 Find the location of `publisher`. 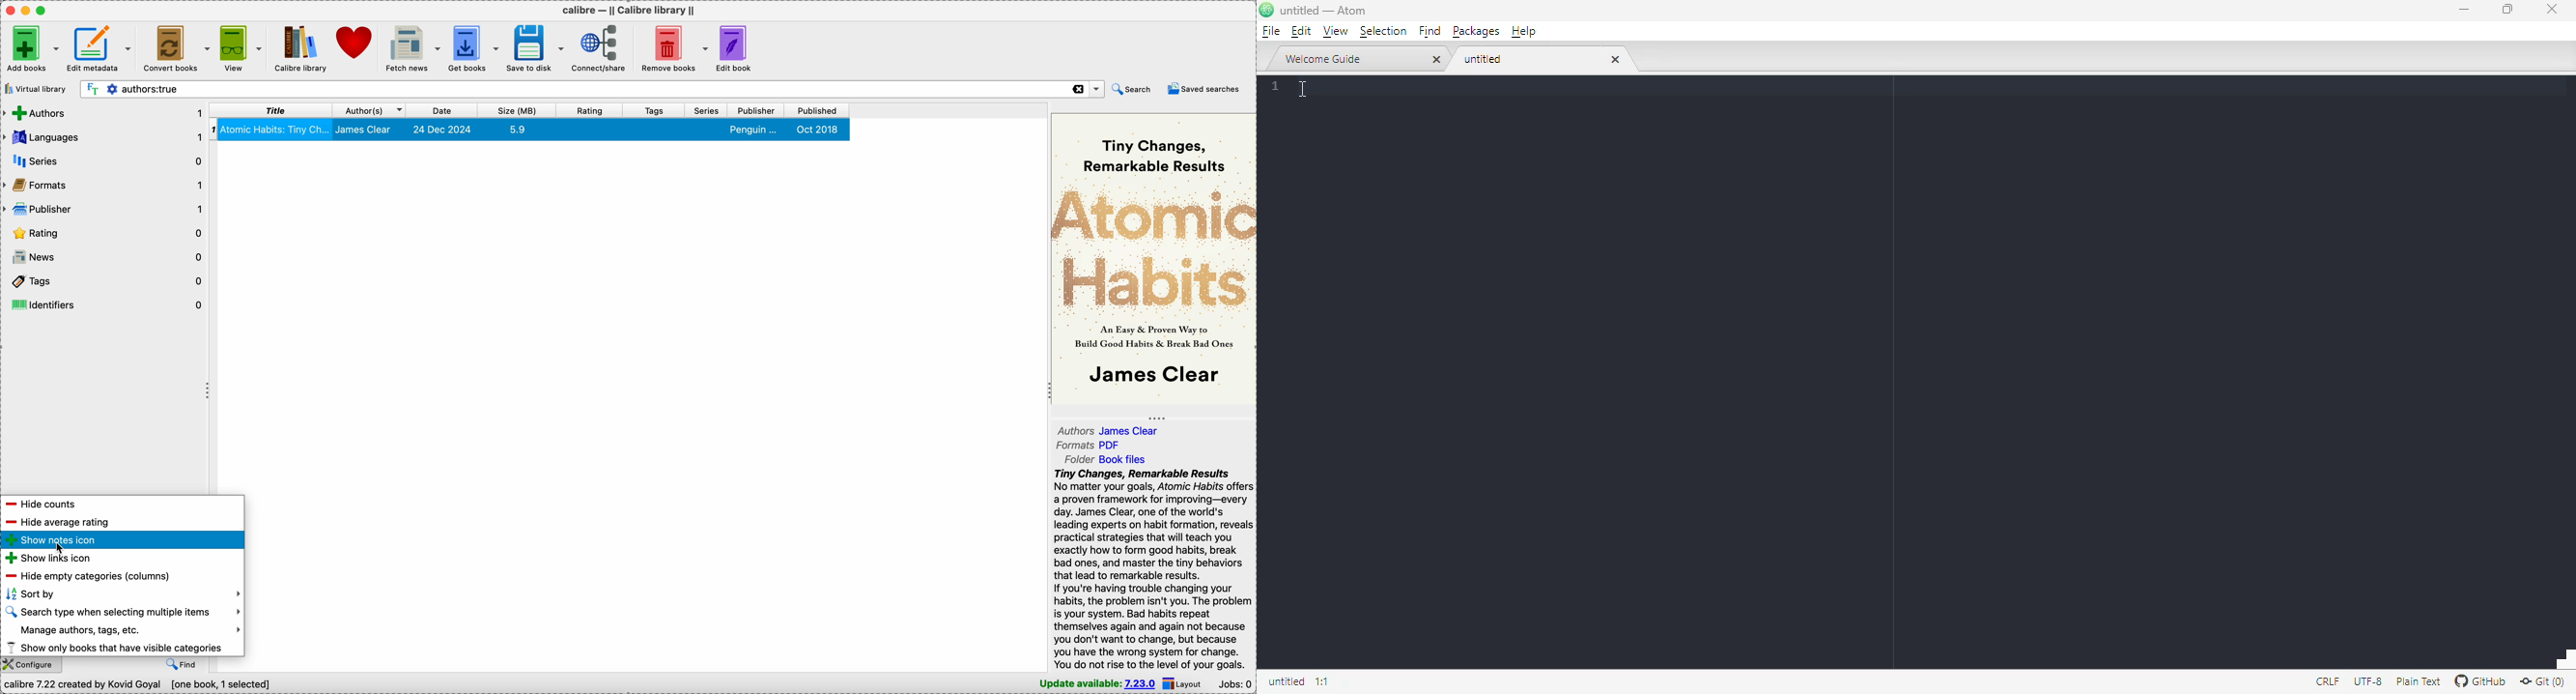

publisher is located at coordinates (757, 110).